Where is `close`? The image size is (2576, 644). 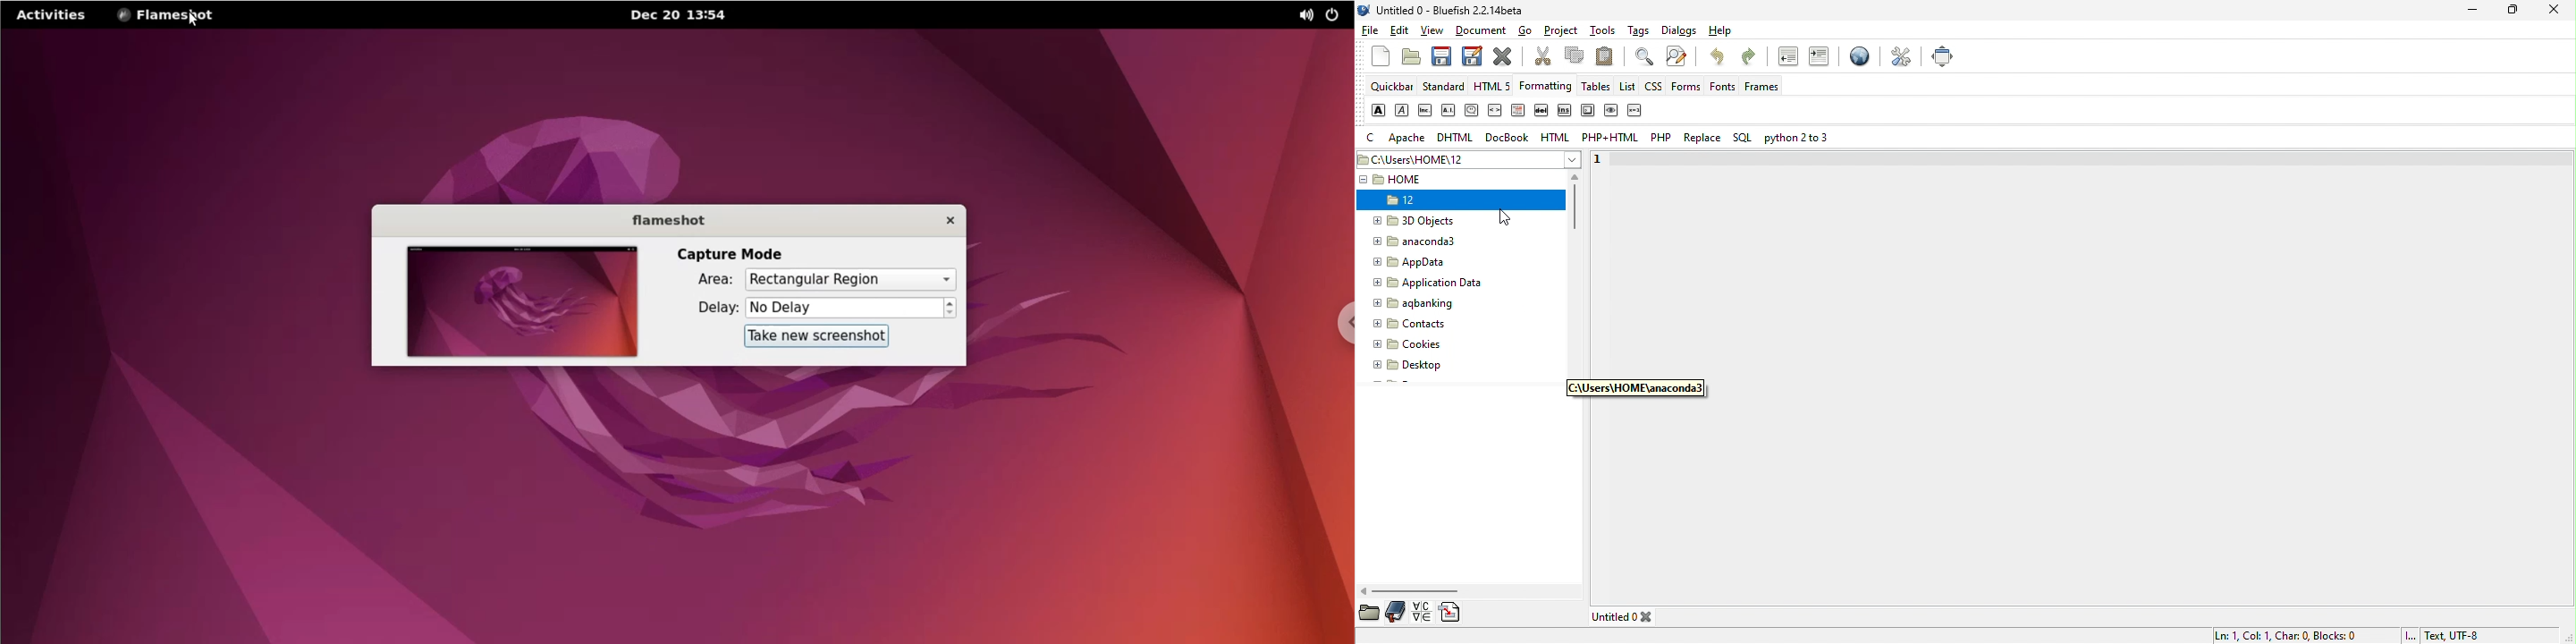
close is located at coordinates (2558, 11).